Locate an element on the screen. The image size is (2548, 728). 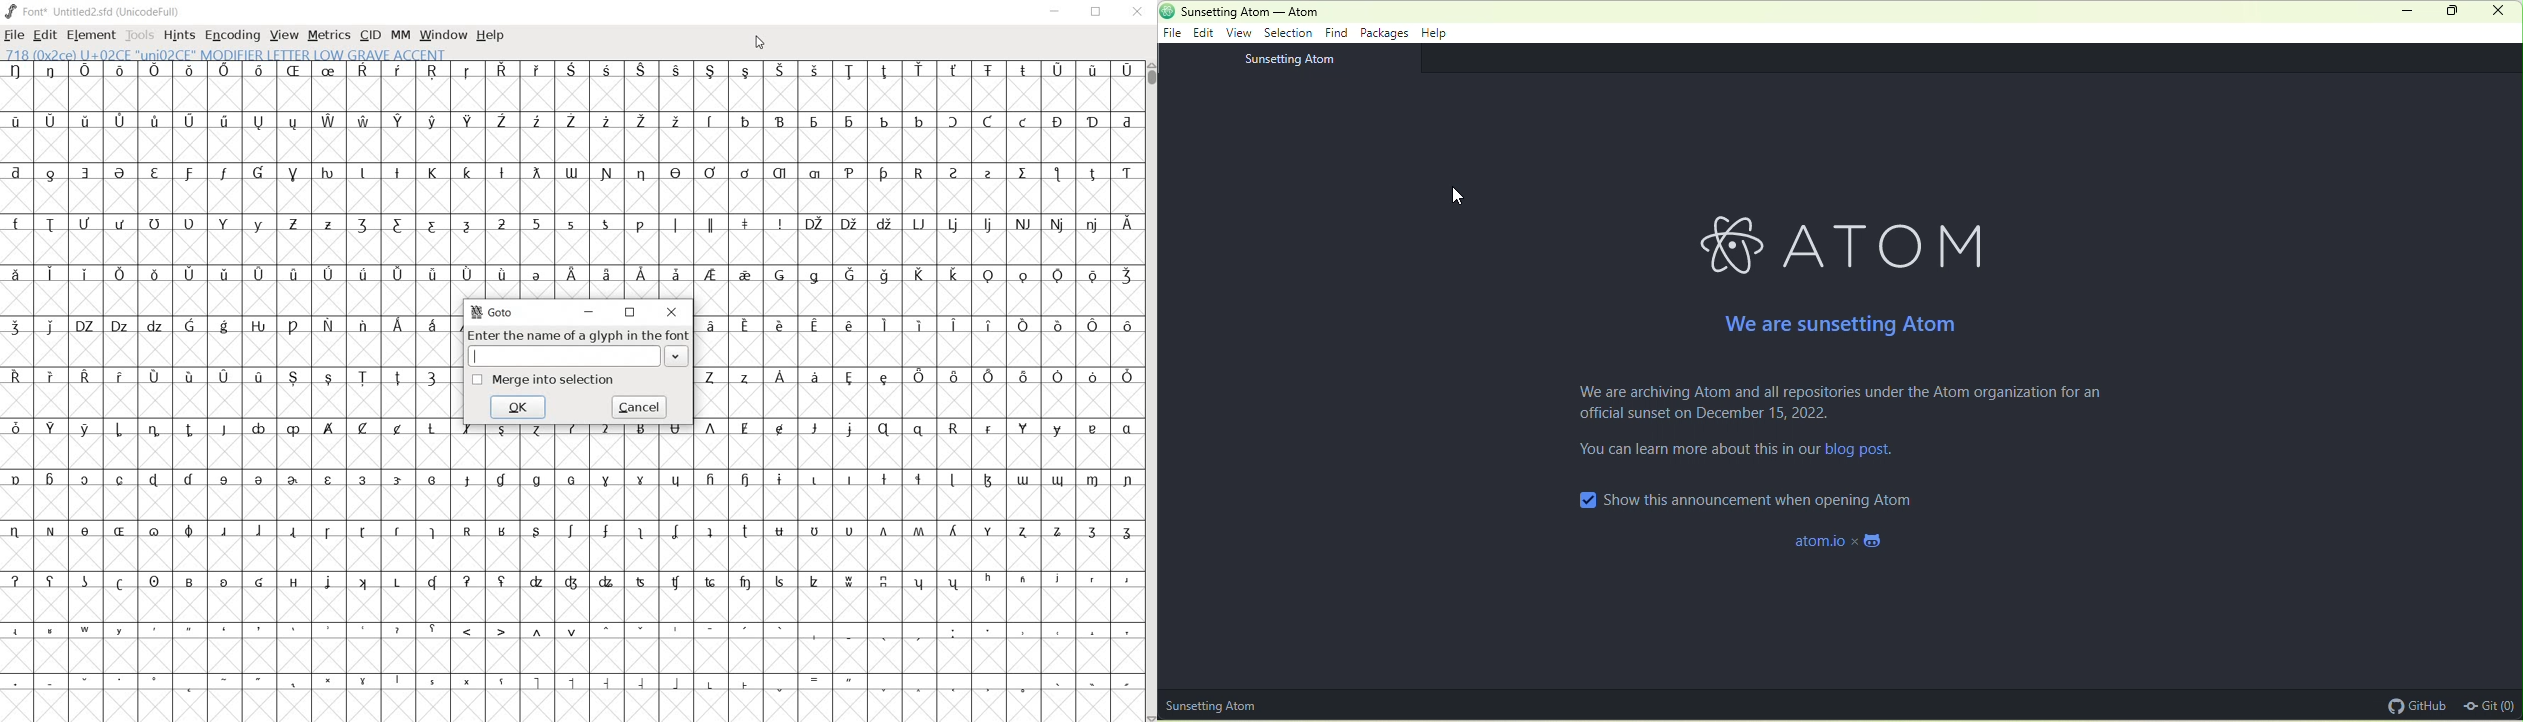
cancel is located at coordinates (639, 406).